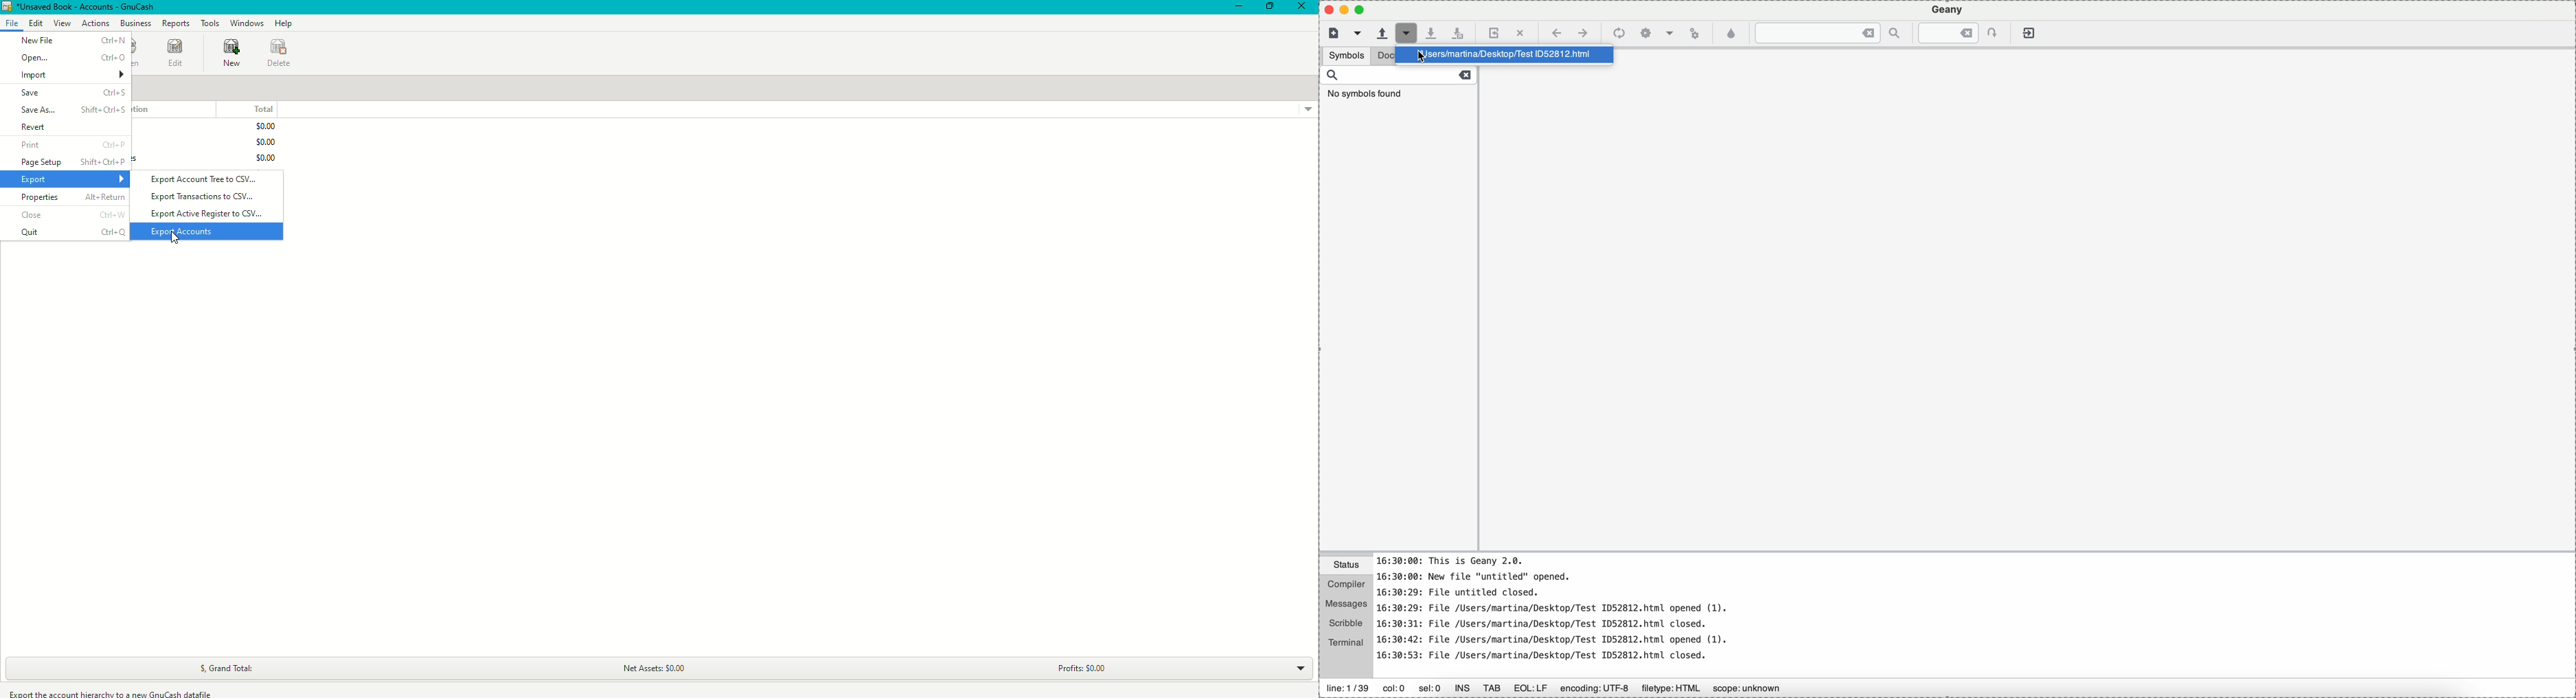  I want to click on New, so click(233, 54).